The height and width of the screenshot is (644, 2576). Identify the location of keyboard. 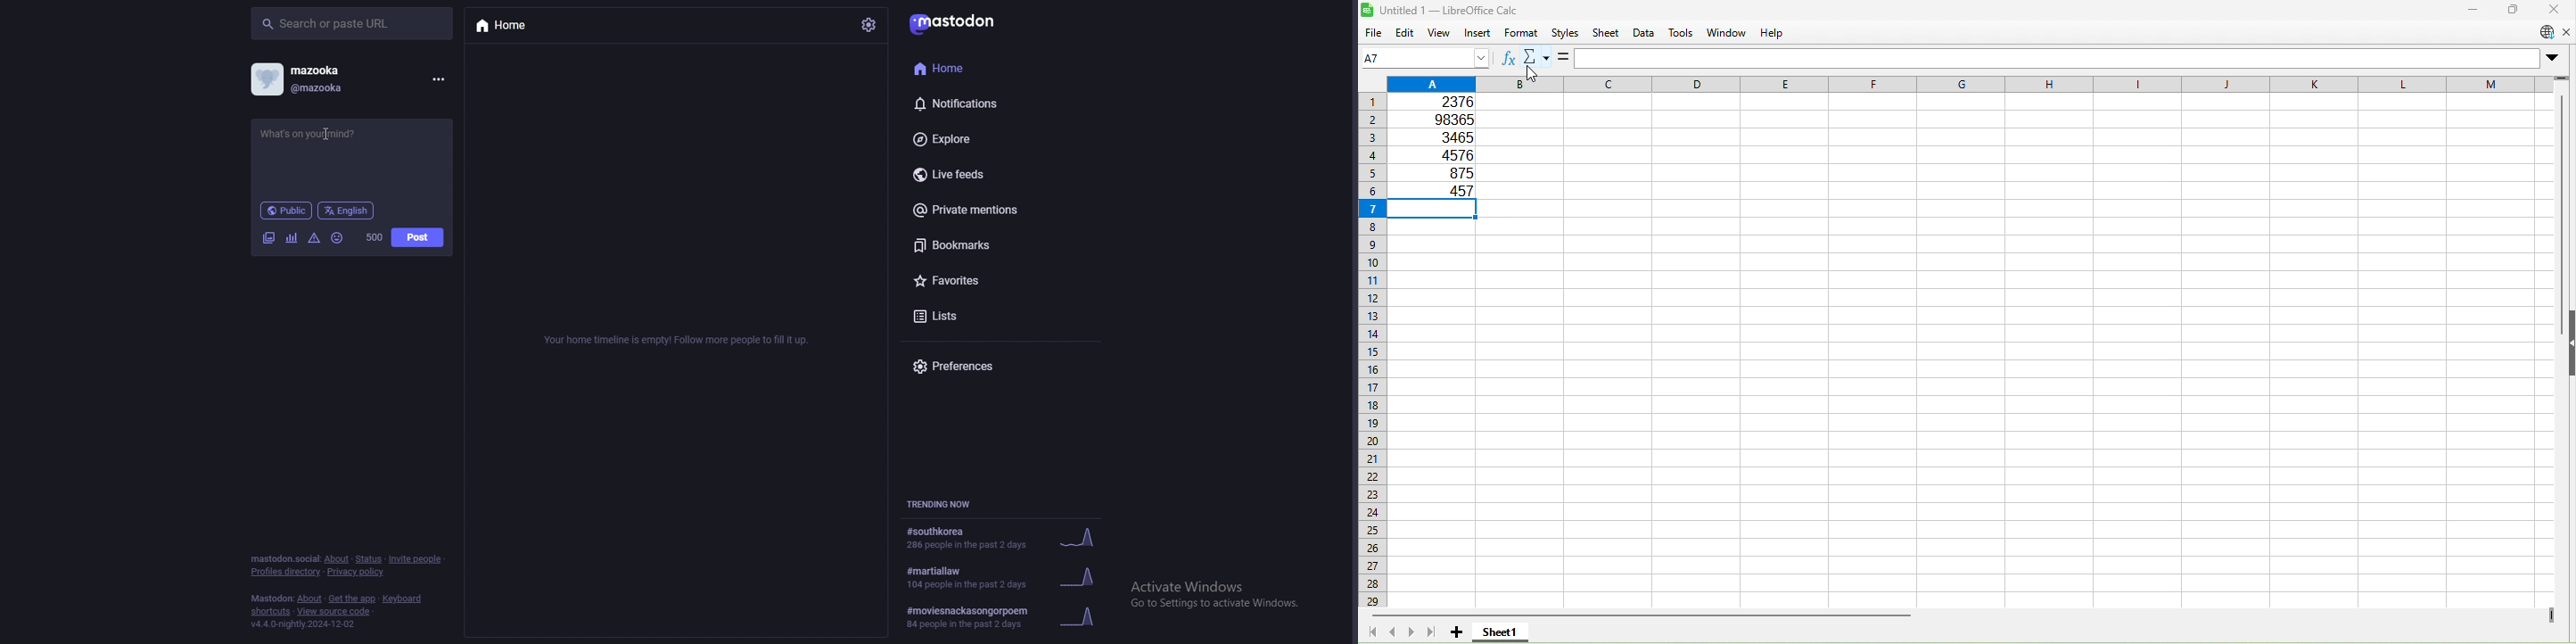
(401, 599).